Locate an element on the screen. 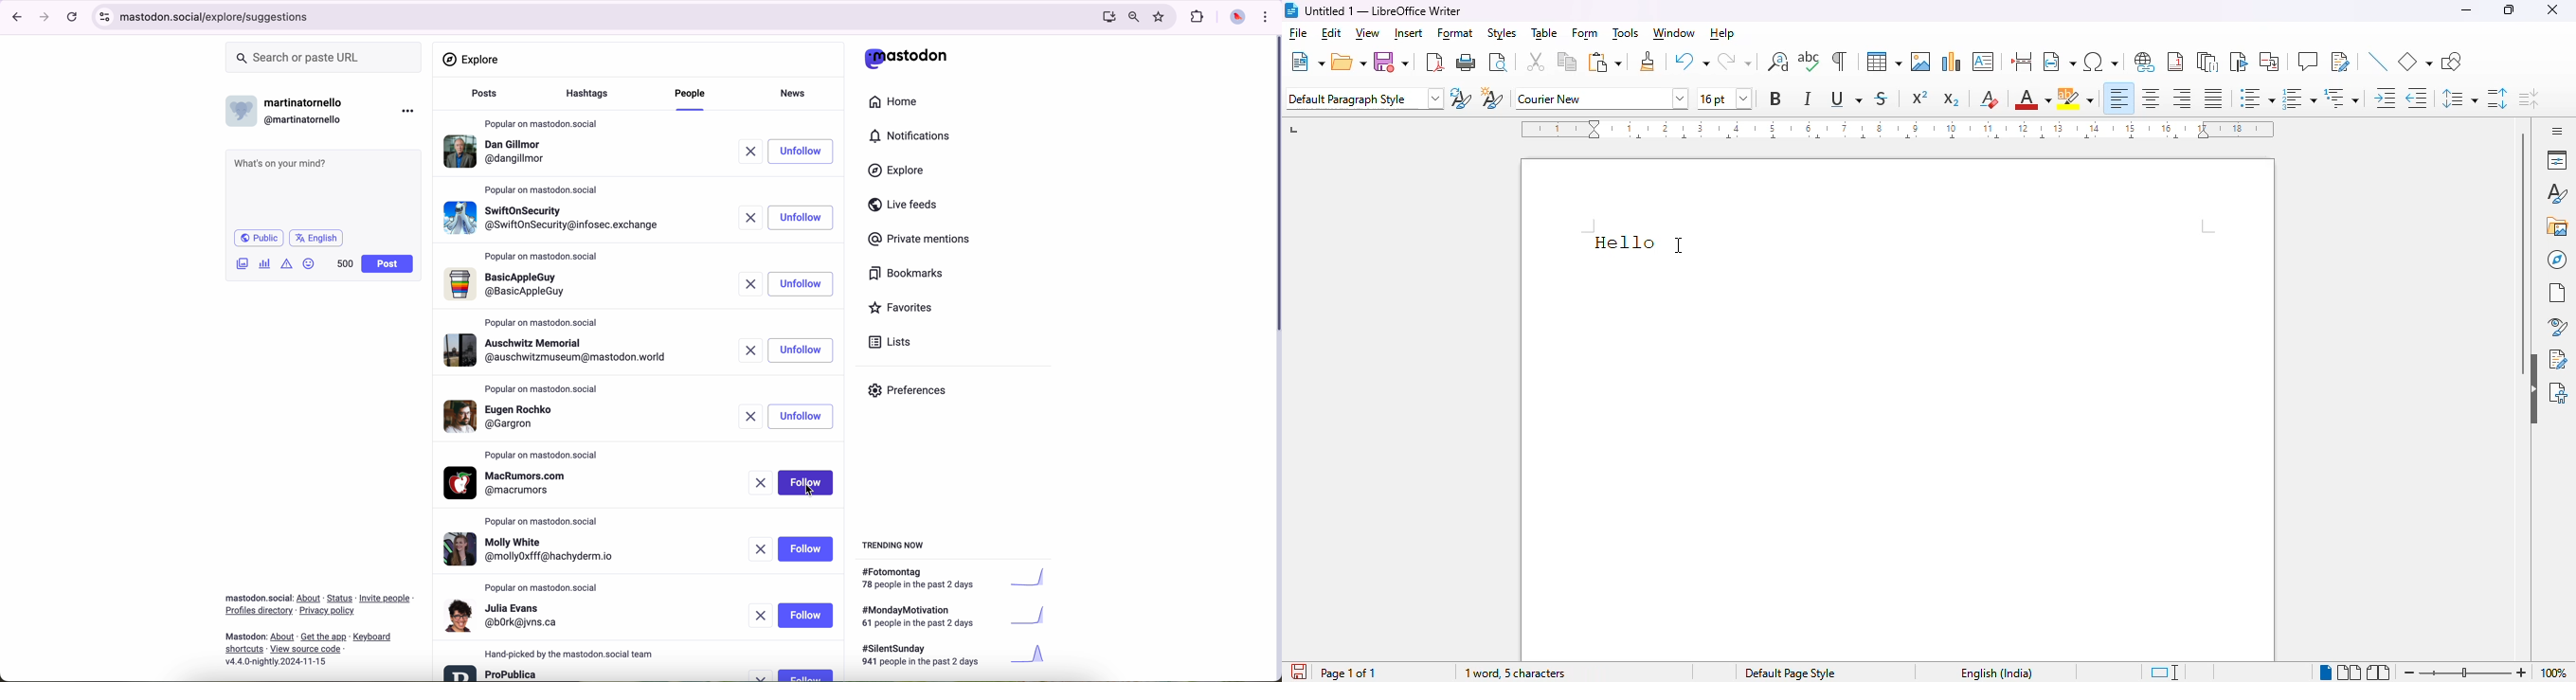  unfollow is located at coordinates (802, 350).